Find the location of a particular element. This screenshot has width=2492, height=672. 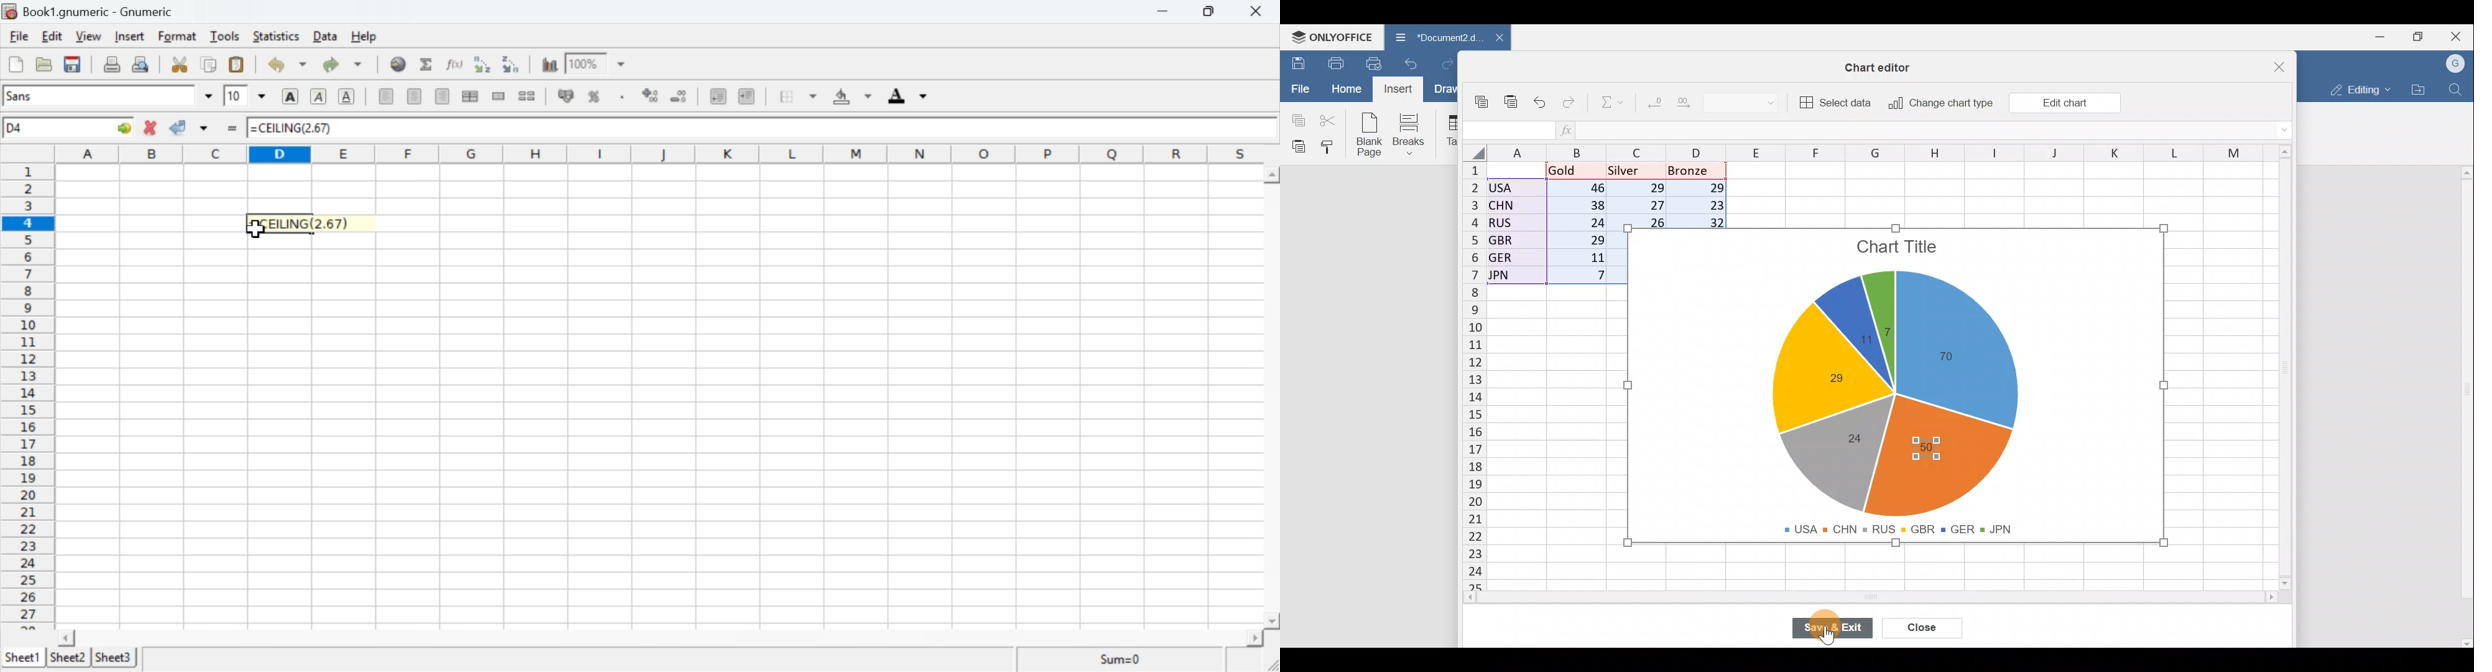

Chart legends is located at coordinates (1904, 526).